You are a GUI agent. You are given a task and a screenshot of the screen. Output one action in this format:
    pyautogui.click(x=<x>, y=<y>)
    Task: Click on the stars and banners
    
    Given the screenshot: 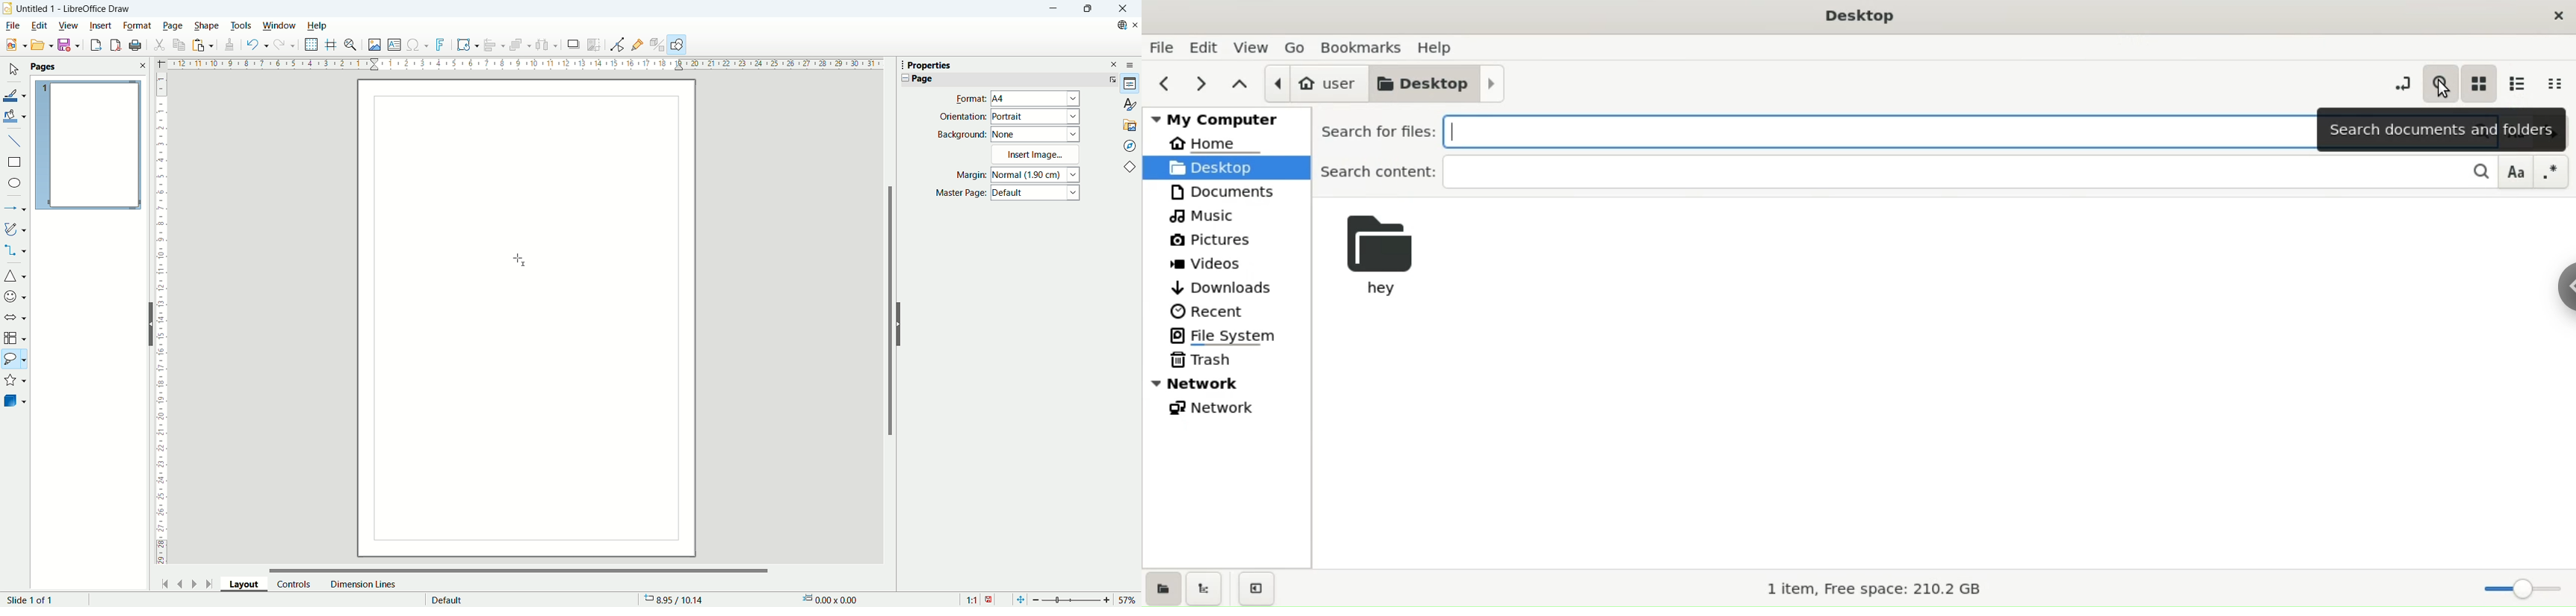 What is the action you would take?
    pyautogui.click(x=15, y=381)
    